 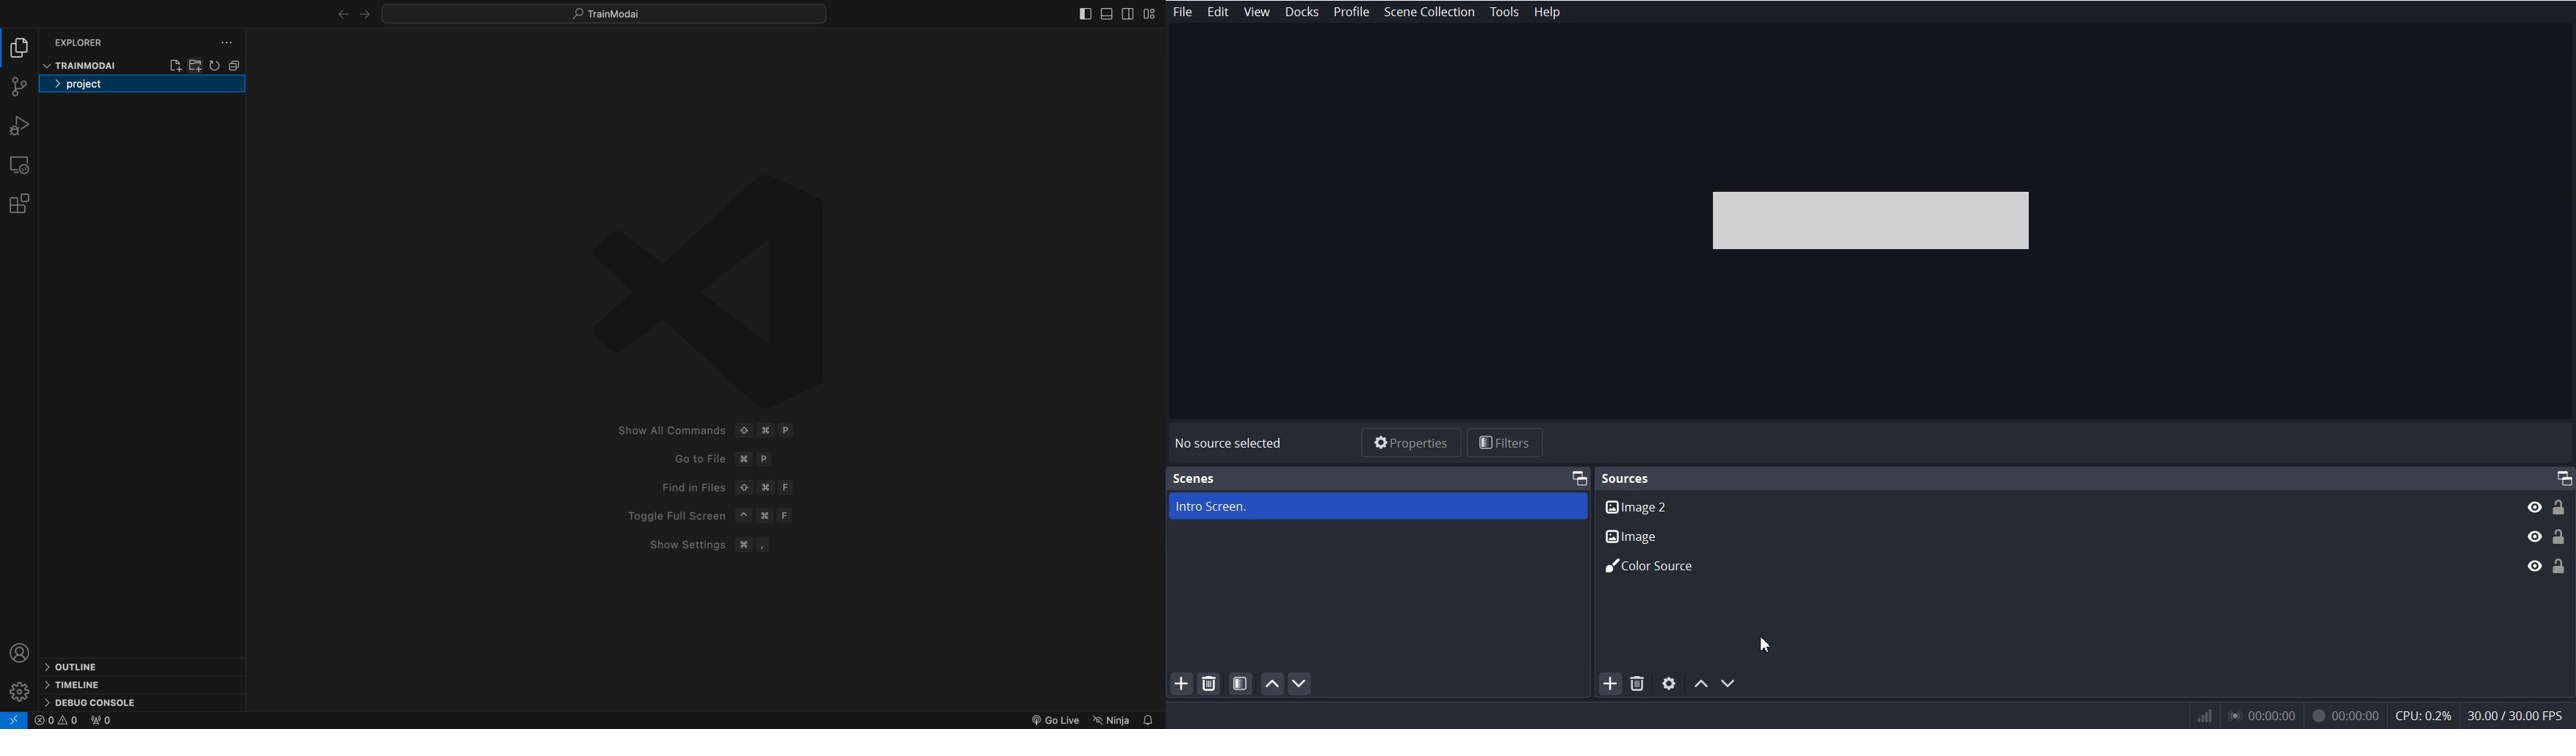 I want to click on Docks, so click(x=1302, y=12).